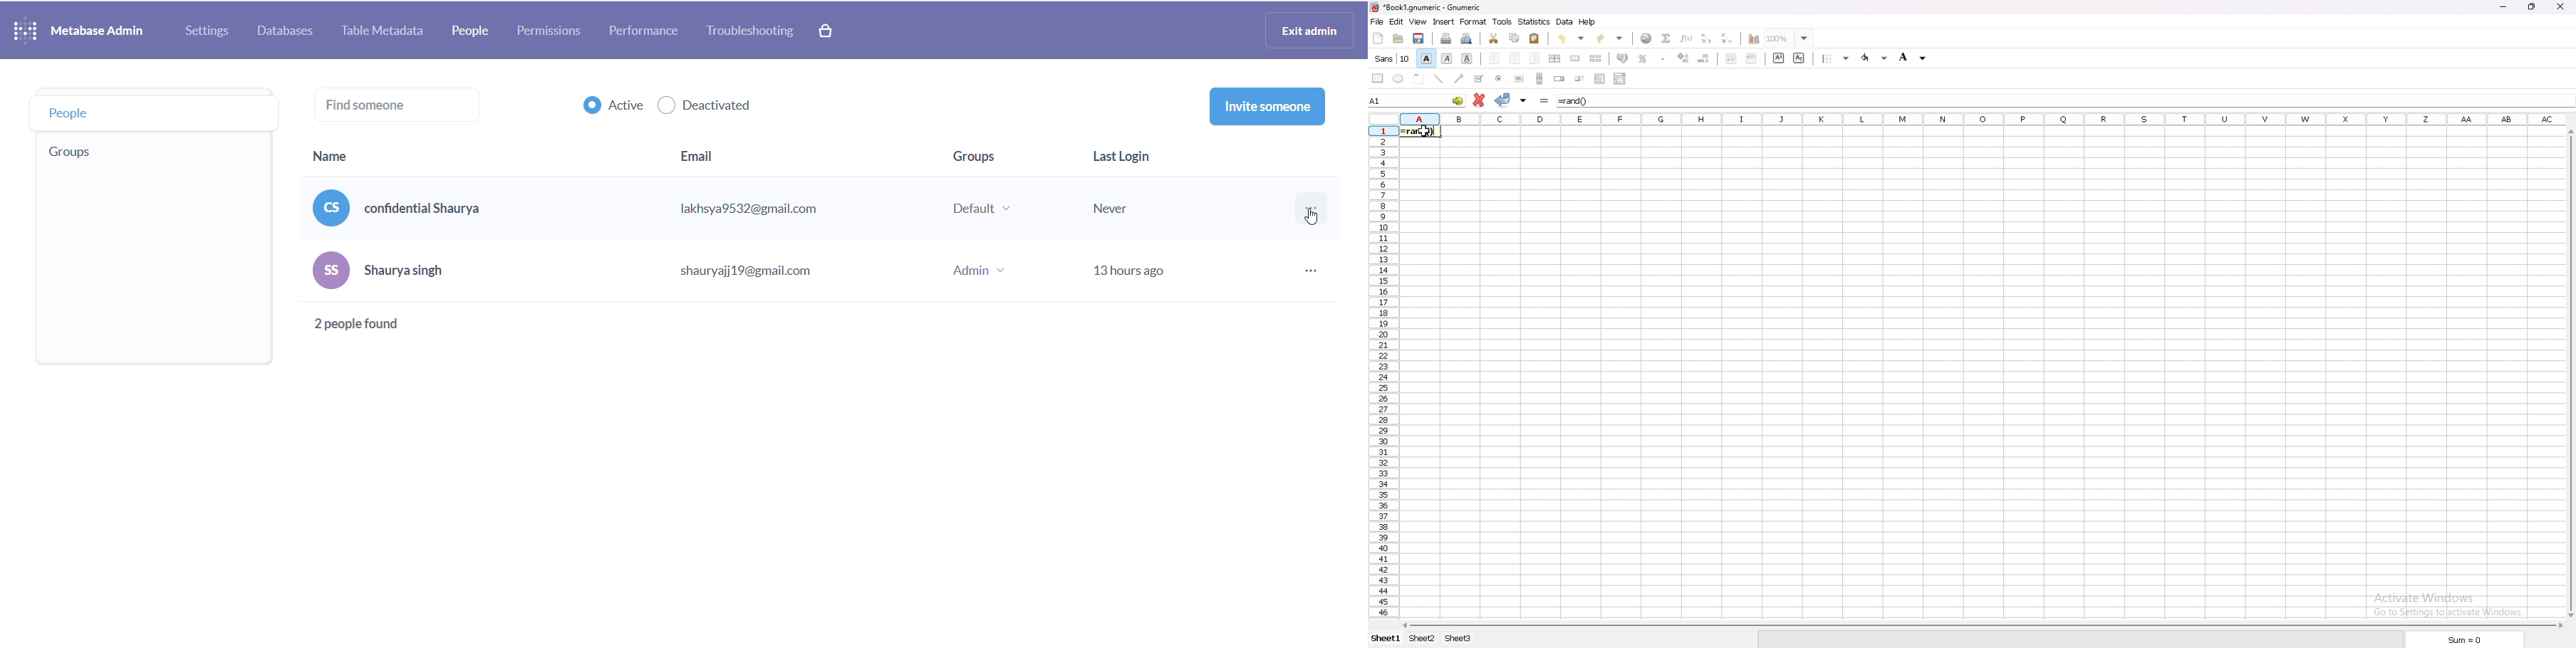  I want to click on slider, so click(1581, 79).